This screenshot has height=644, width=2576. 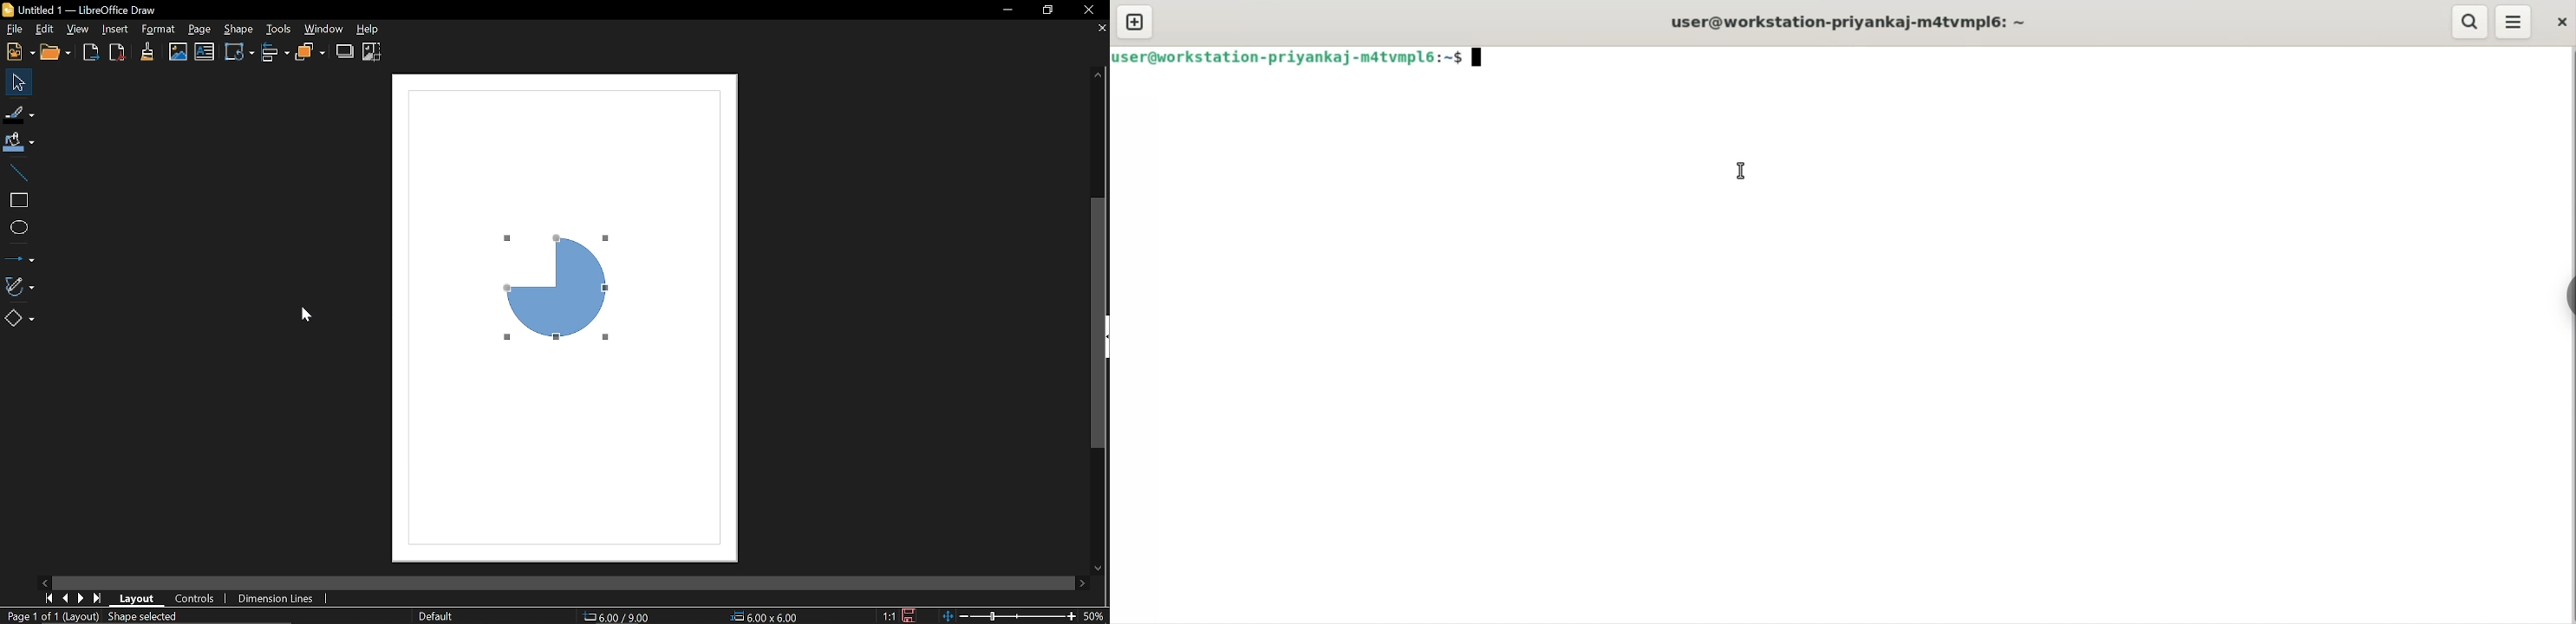 I want to click on Size, so click(x=766, y=616).